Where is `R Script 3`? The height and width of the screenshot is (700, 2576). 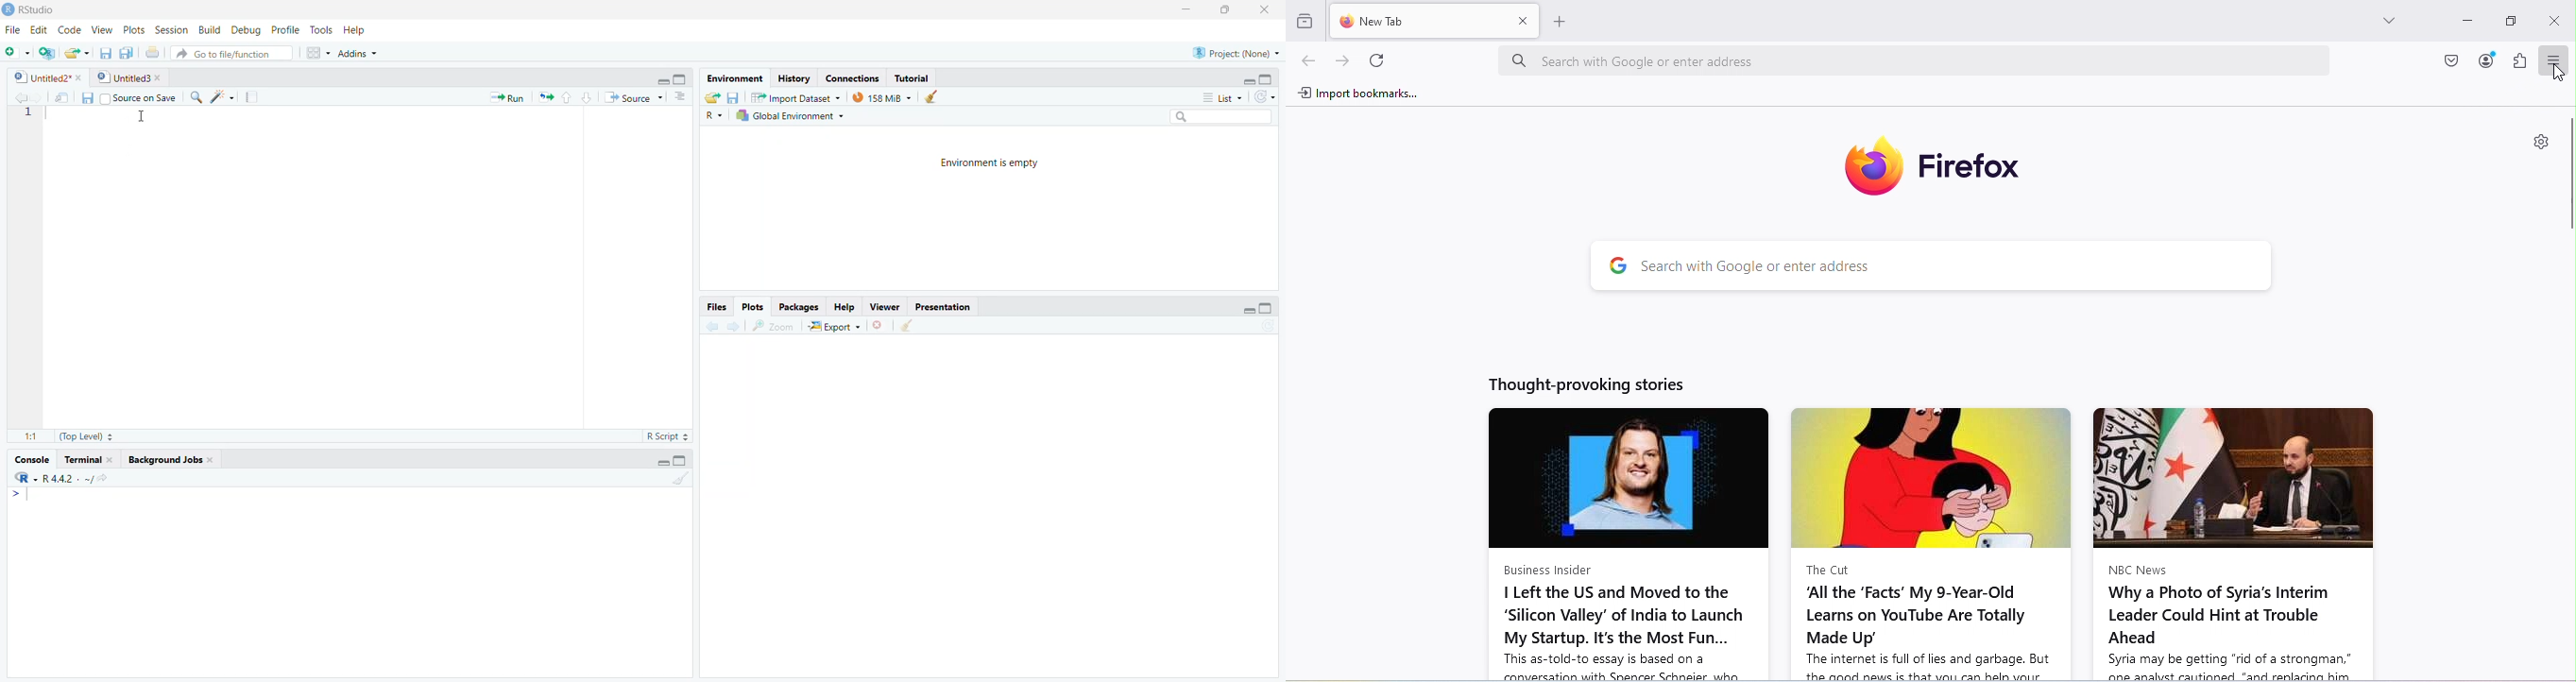 R Script 3 is located at coordinates (671, 435).